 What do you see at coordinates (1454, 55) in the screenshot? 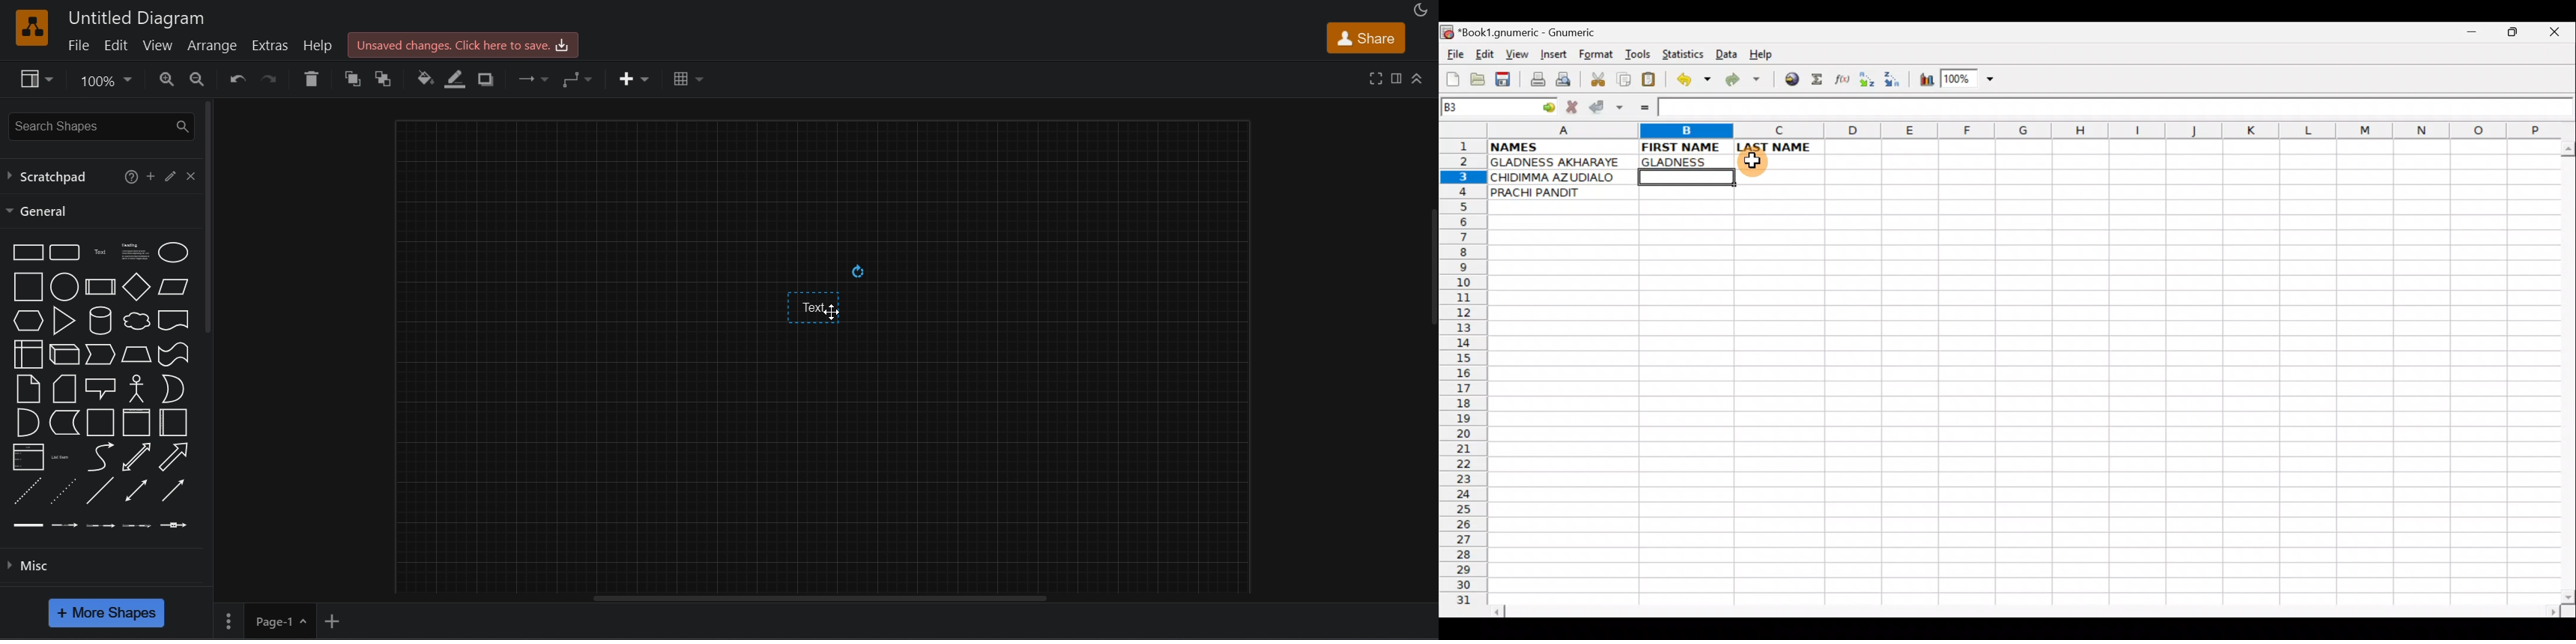
I see `File` at bounding box center [1454, 55].